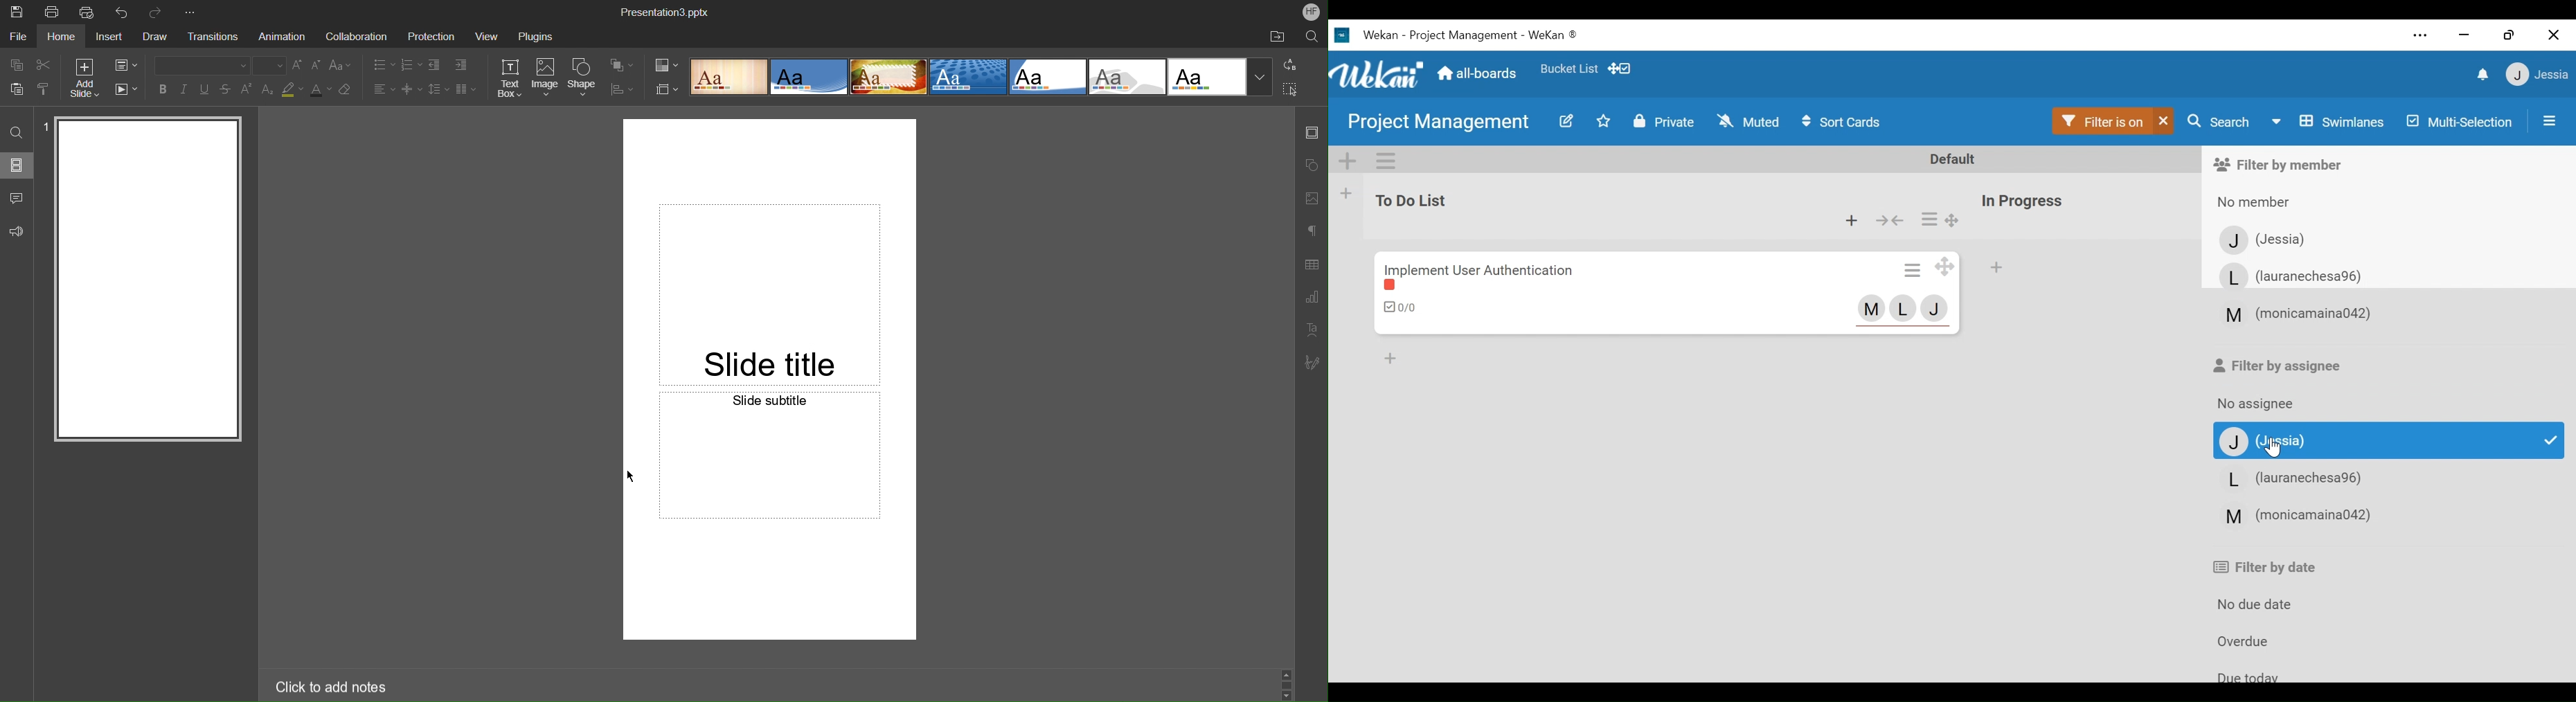  What do you see at coordinates (1312, 230) in the screenshot?
I see `Non-Printing Characters` at bounding box center [1312, 230].